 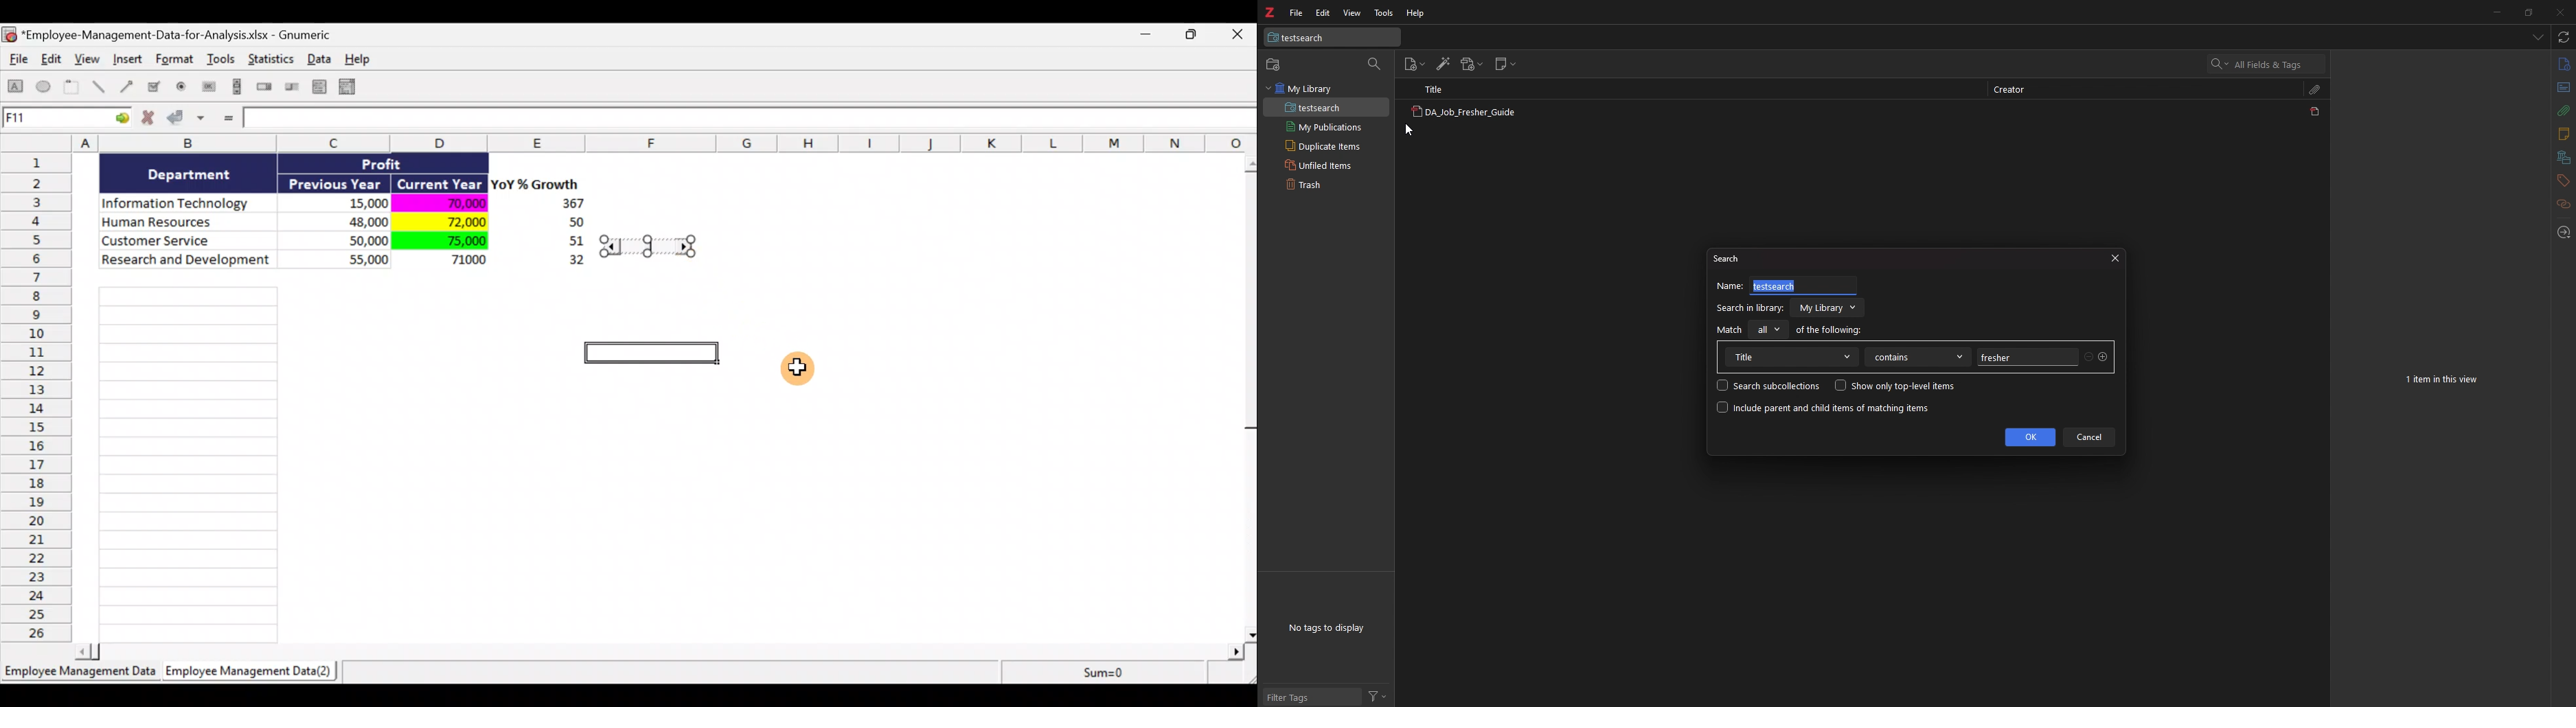 What do you see at coordinates (2104, 357) in the screenshot?
I see `add keyword` at bounding box center [2104, 357].